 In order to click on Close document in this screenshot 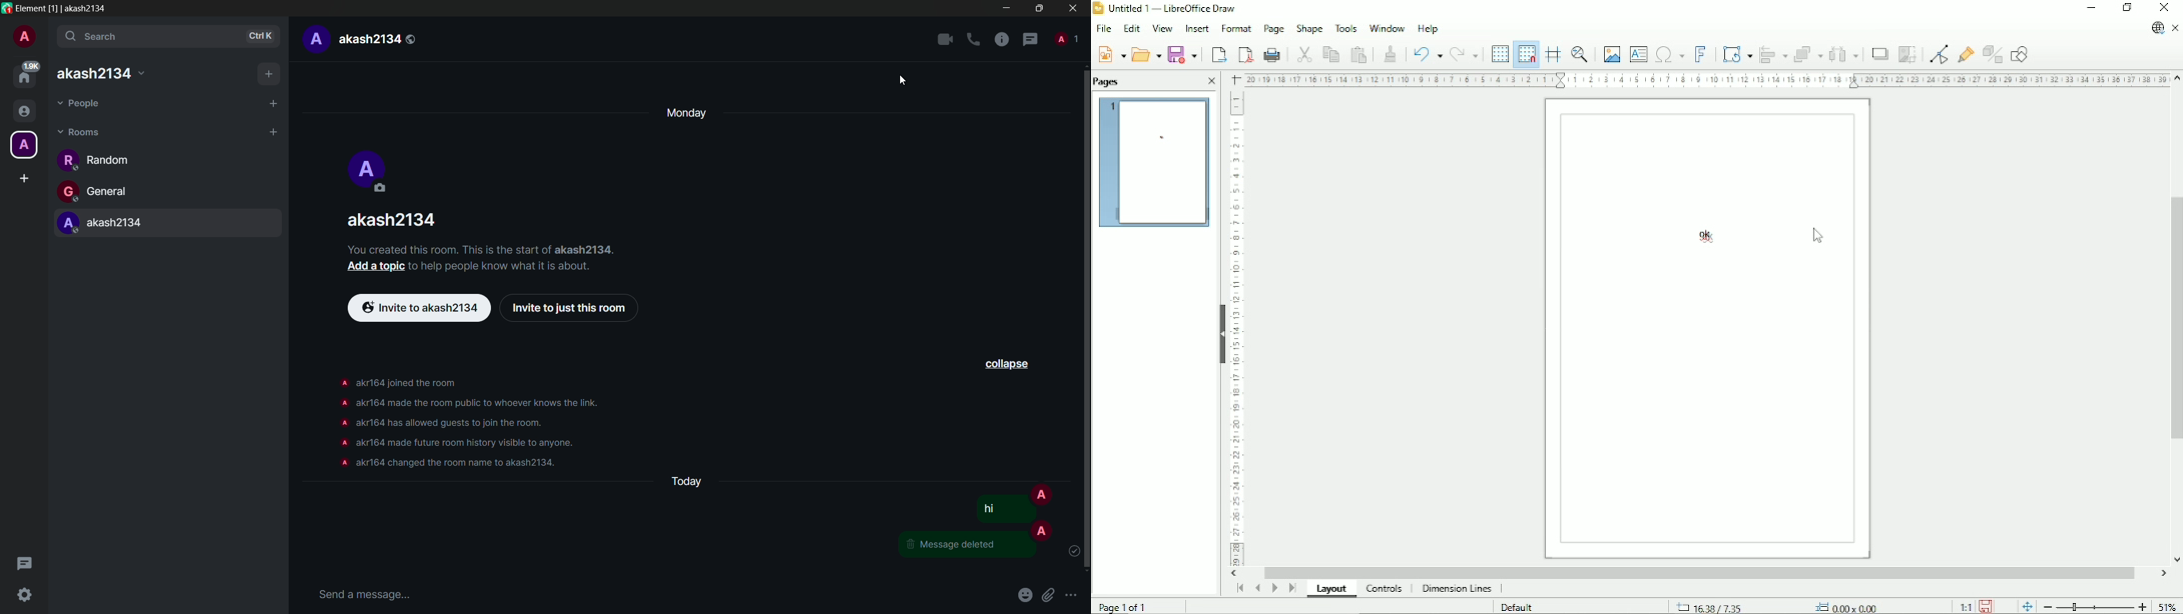, I will do `click(2176, 27)`.